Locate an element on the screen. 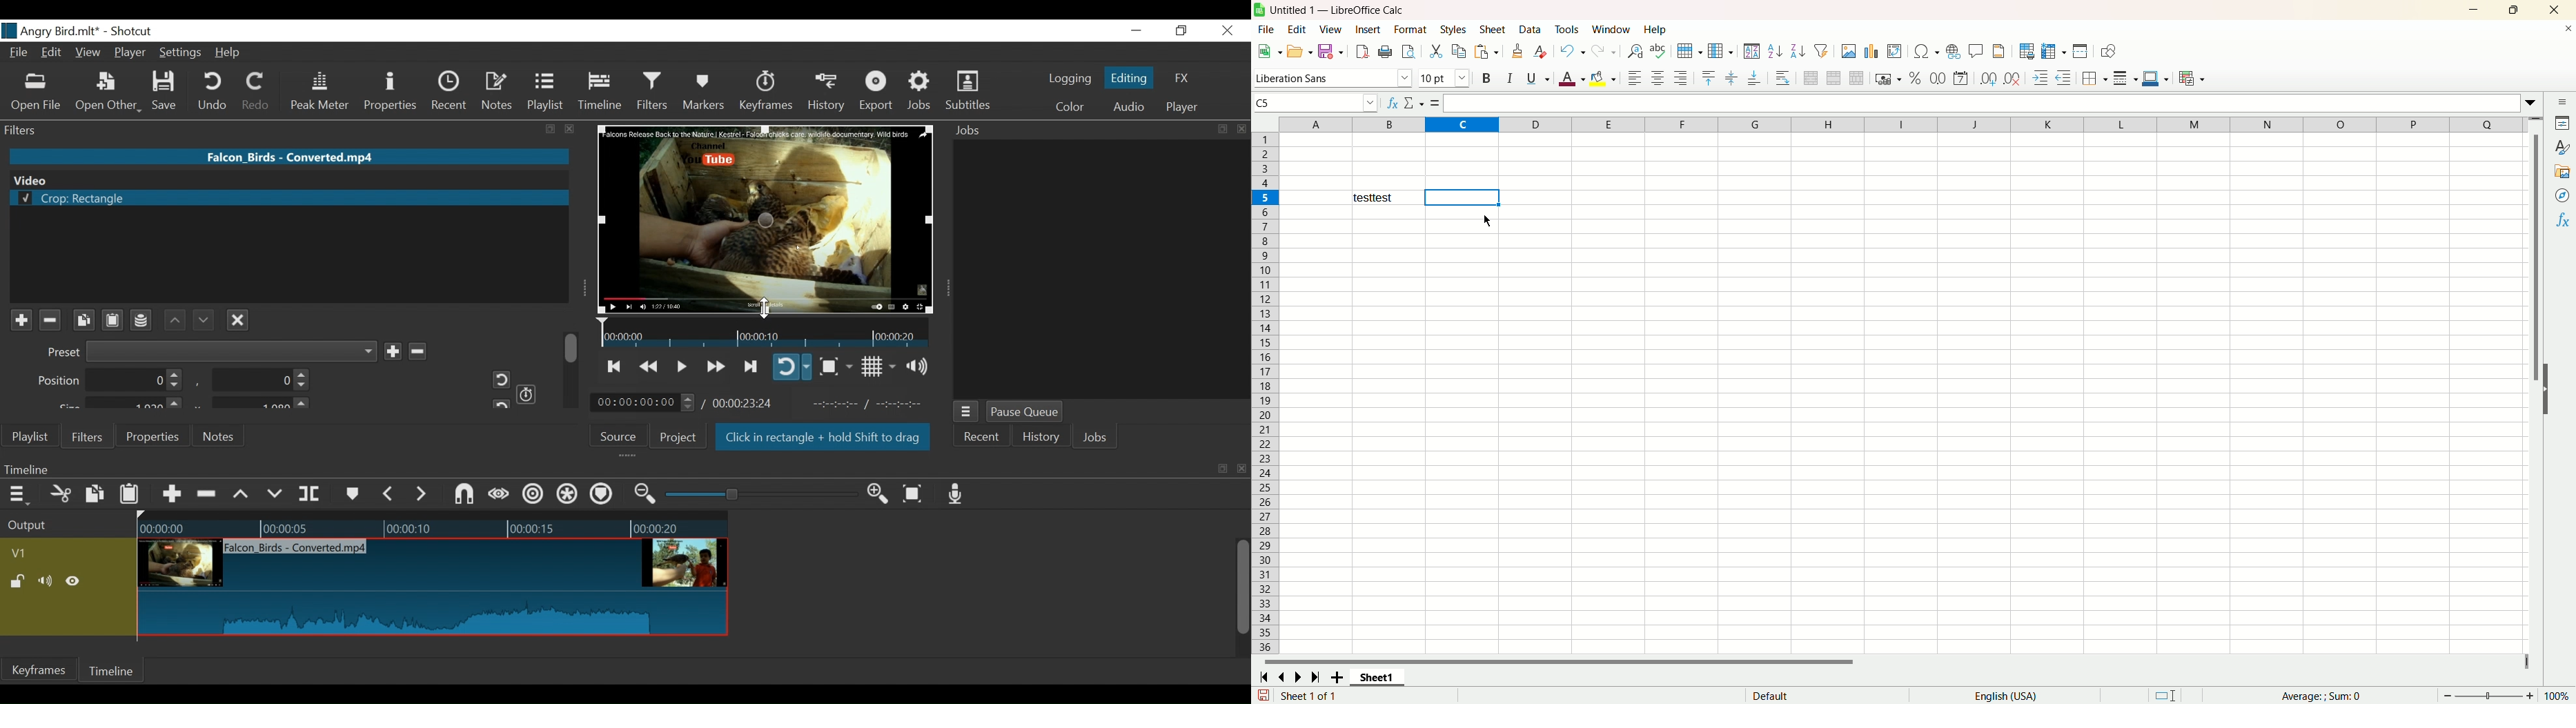 The width and height of the screenshot is (2576, 728). Project is located at coordinates (678, 437).